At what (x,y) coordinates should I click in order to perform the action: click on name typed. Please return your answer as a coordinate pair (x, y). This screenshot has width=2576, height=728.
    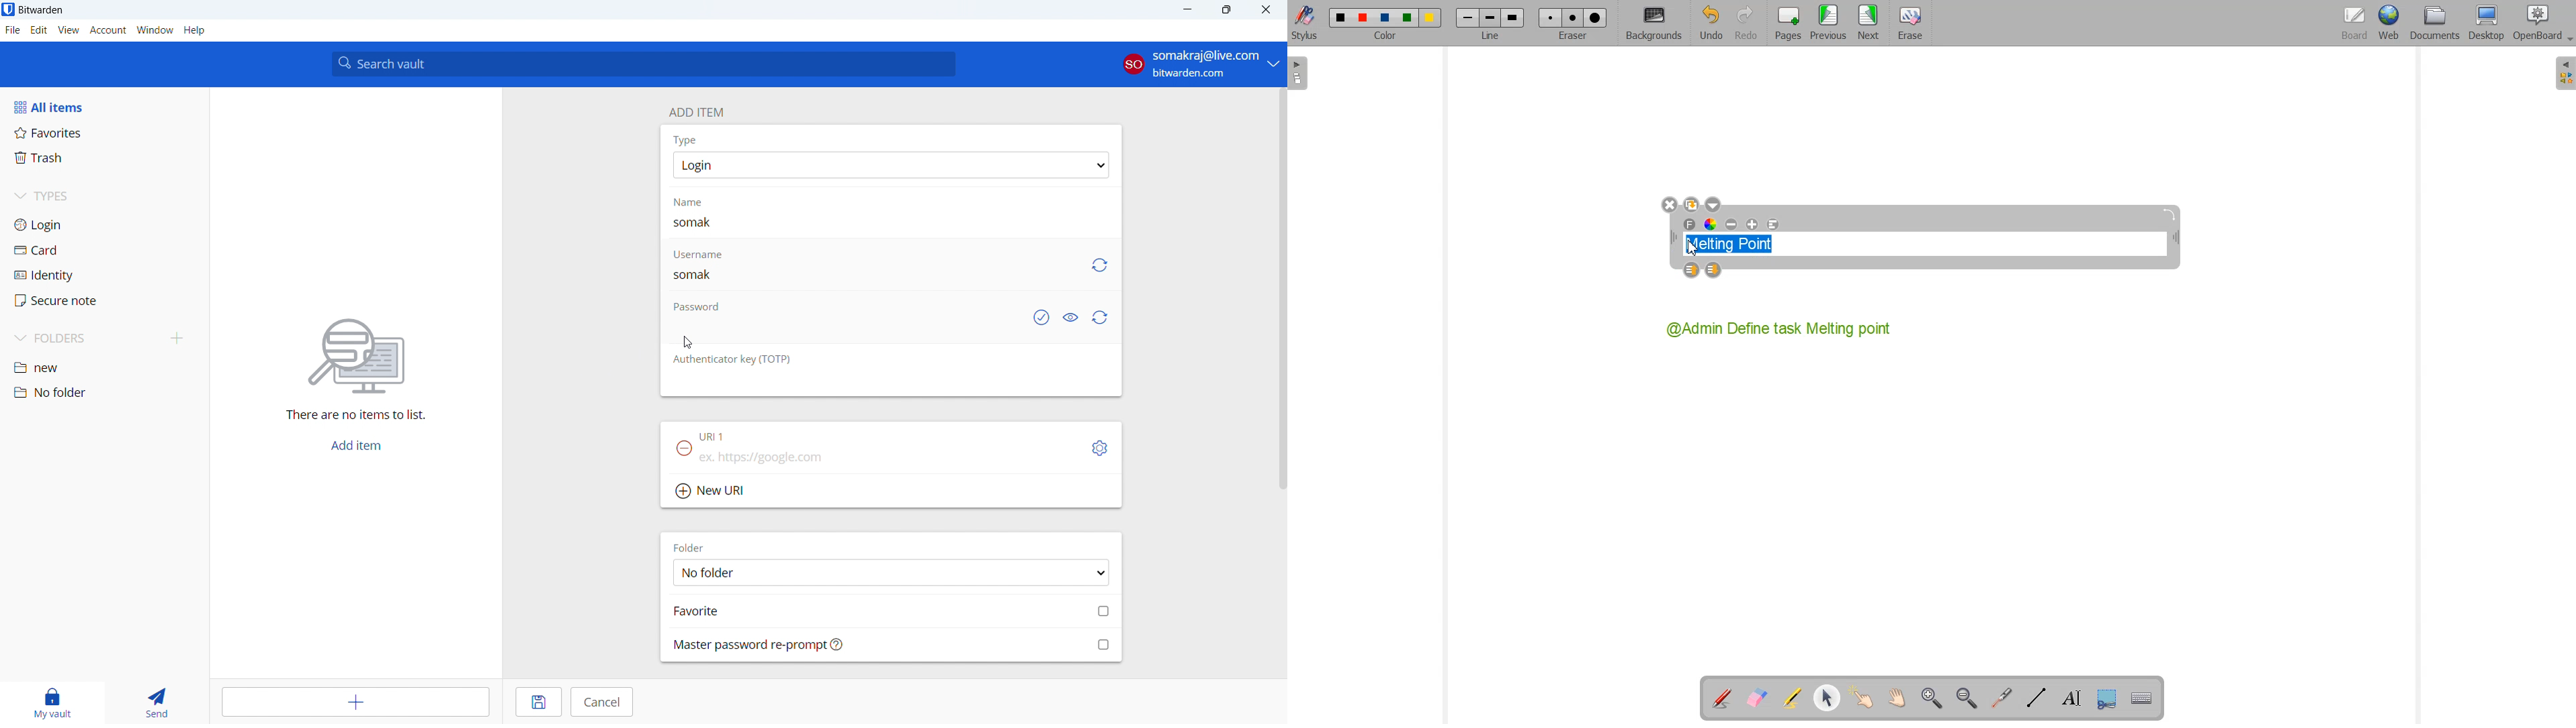
    Looking at the image, I should click on (693, 222).